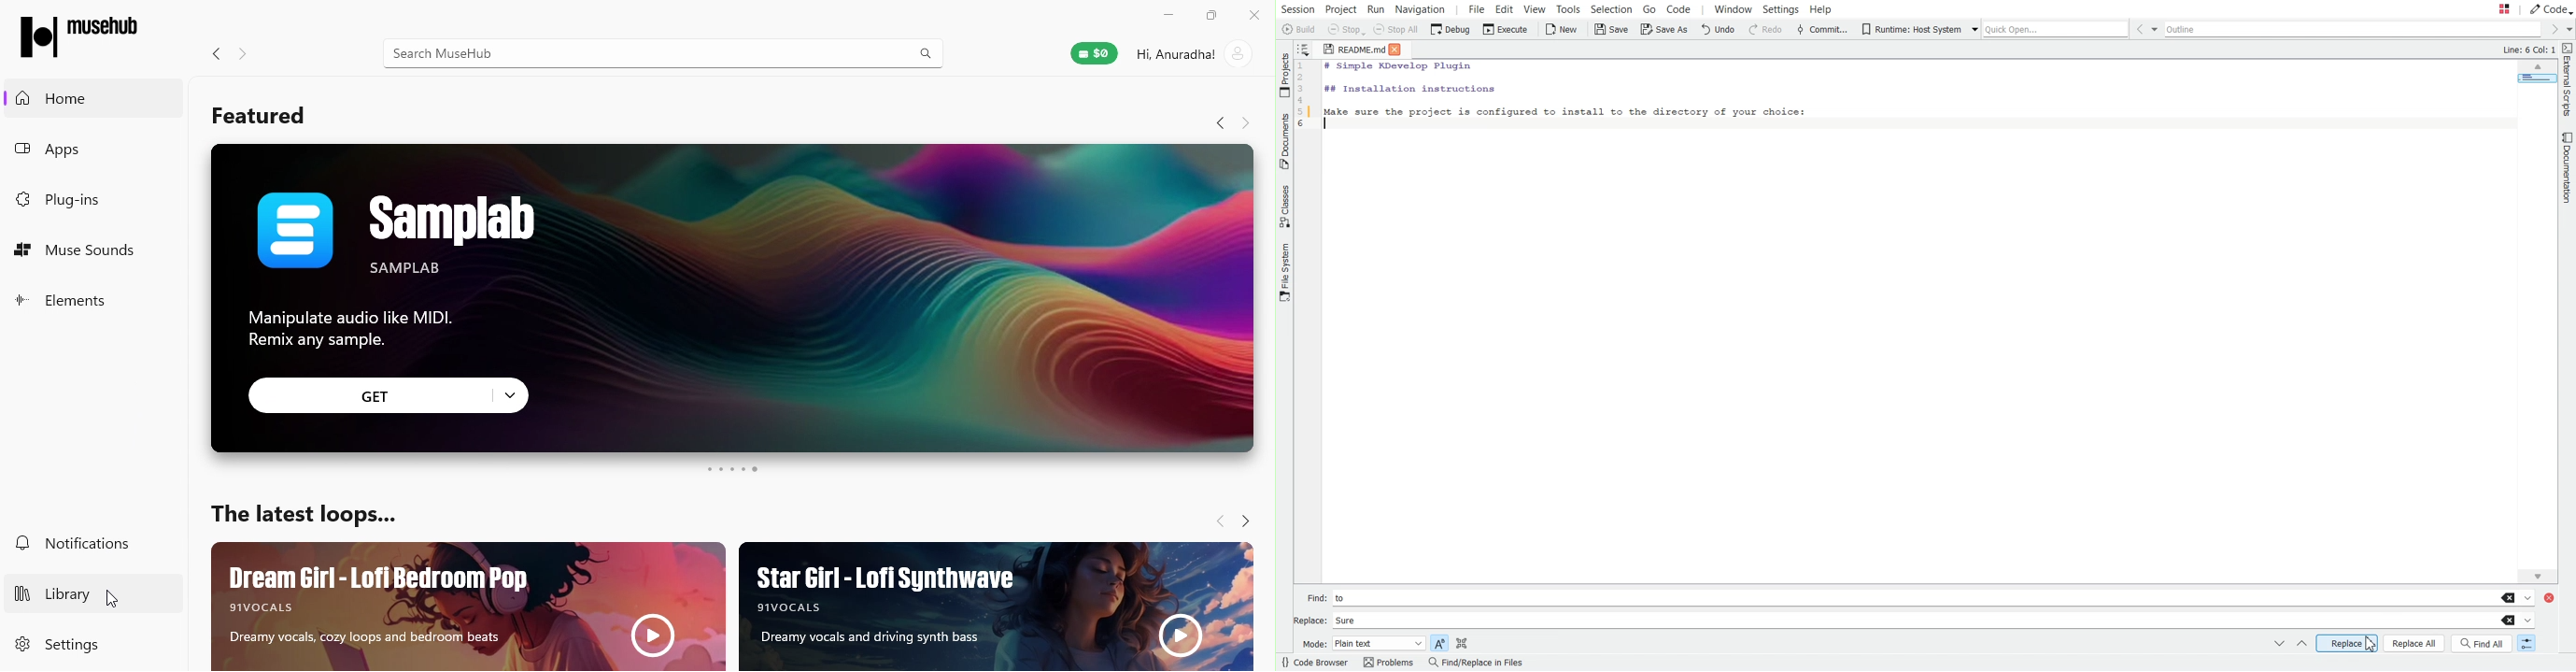 This screenshot has width=2576, height=672. What do you see at coordinates (2491, 9) in the screenshot?
I see `Stash` at bounding box center [2491, 9].